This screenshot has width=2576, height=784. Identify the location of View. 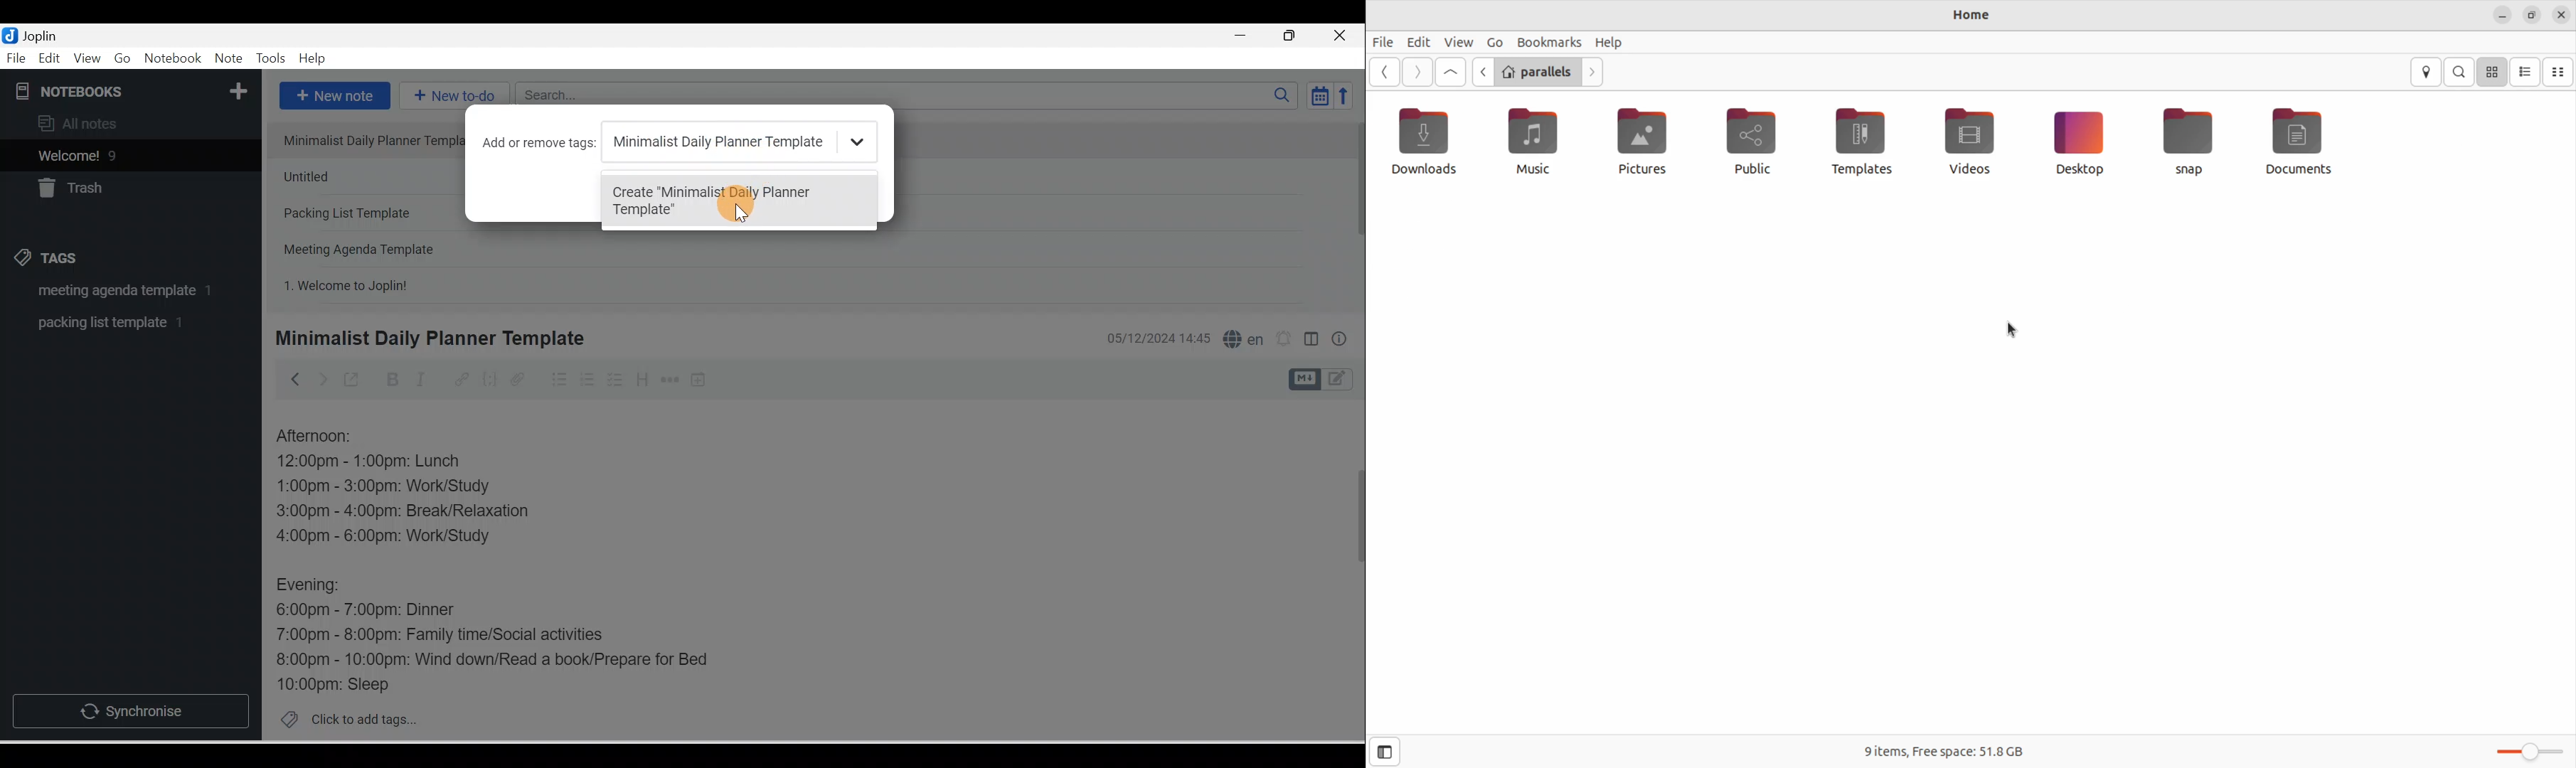
(87, 59).